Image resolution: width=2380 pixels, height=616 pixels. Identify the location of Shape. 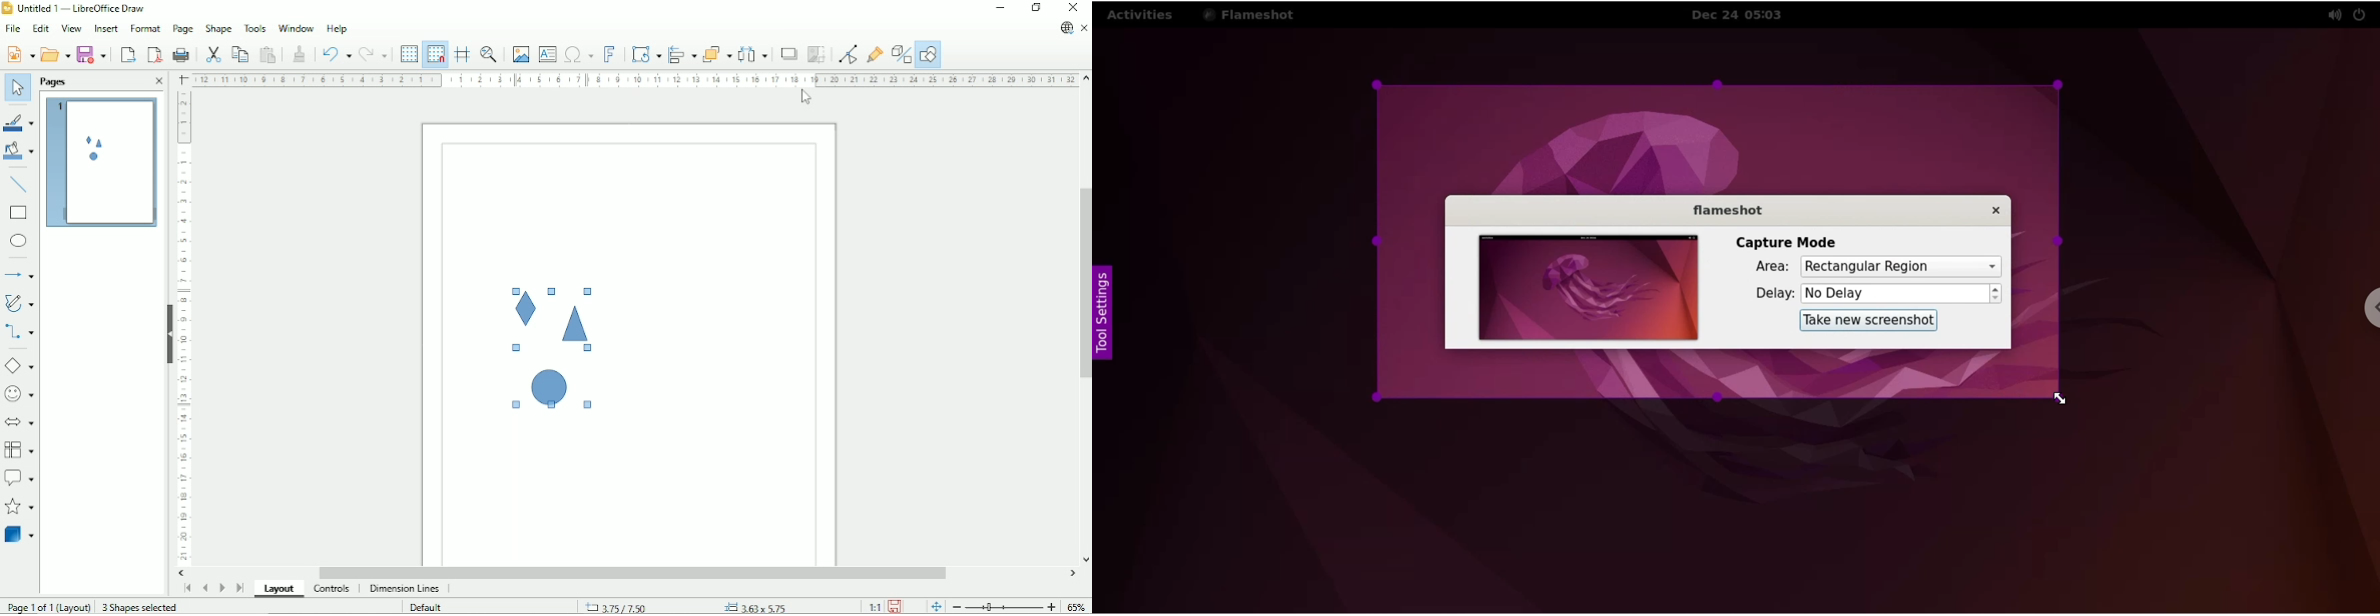
(218, 29).